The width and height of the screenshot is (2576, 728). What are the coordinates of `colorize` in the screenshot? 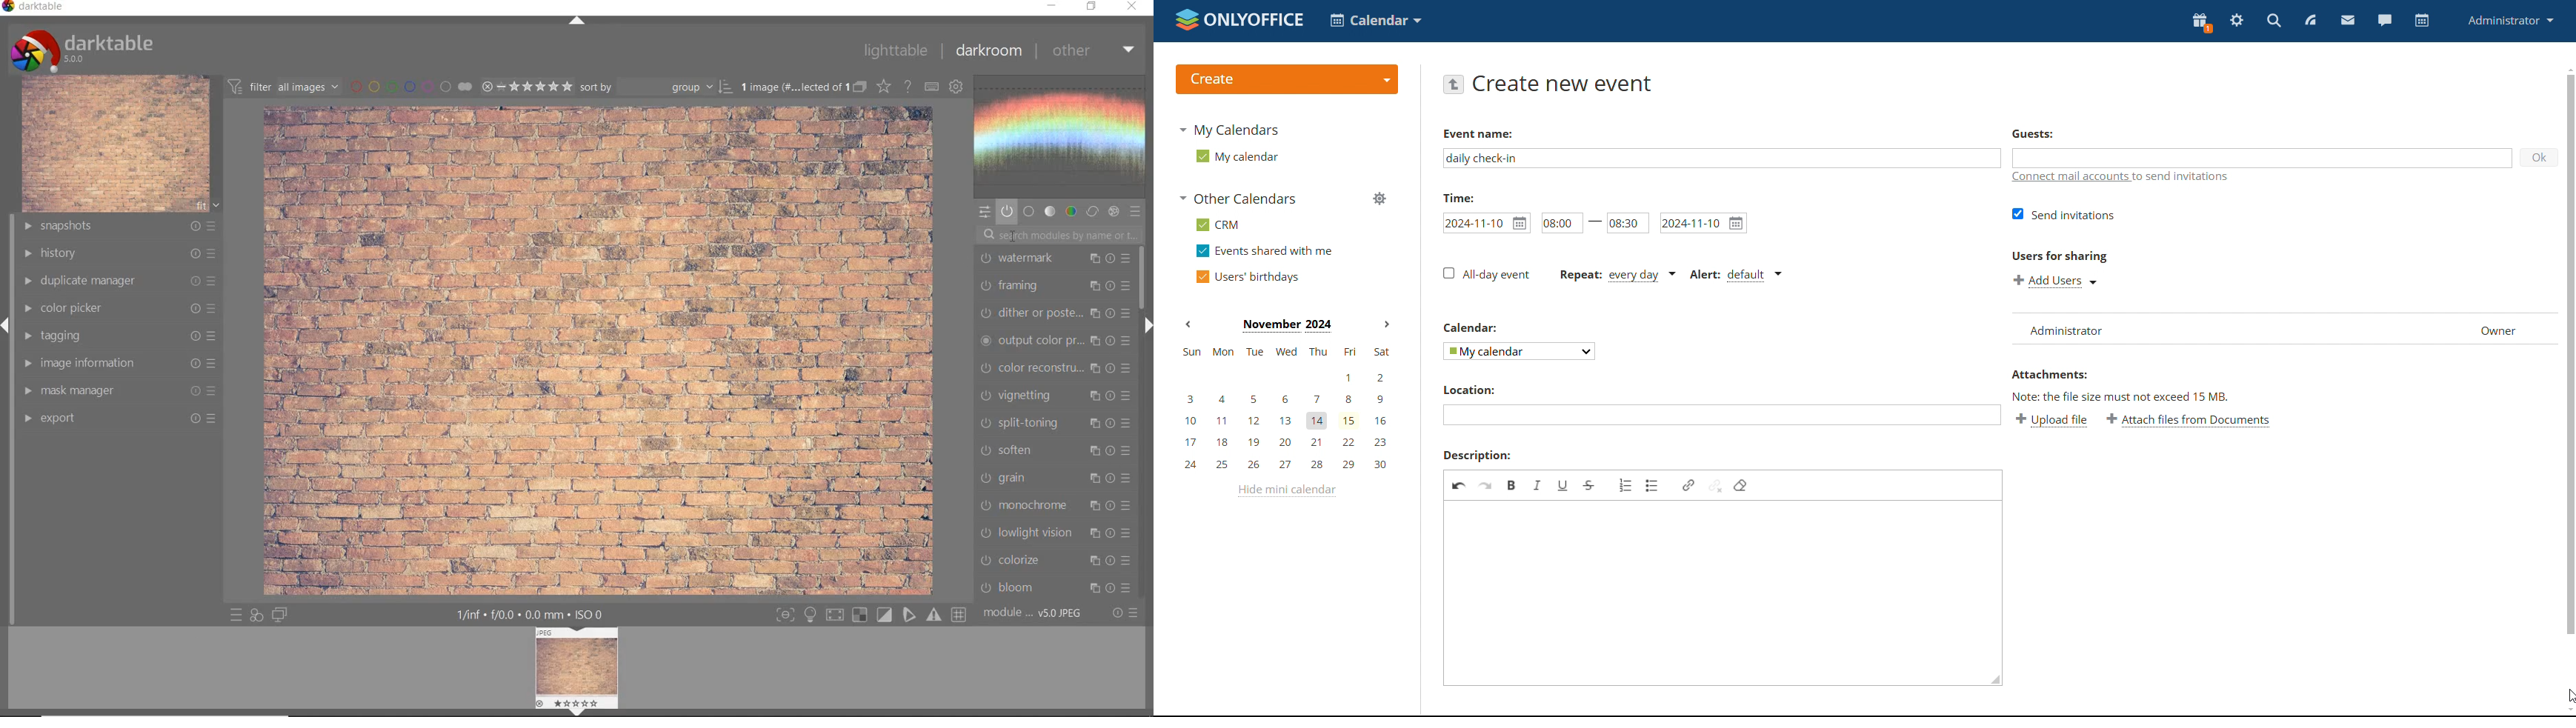 It's located at (1054, 560).